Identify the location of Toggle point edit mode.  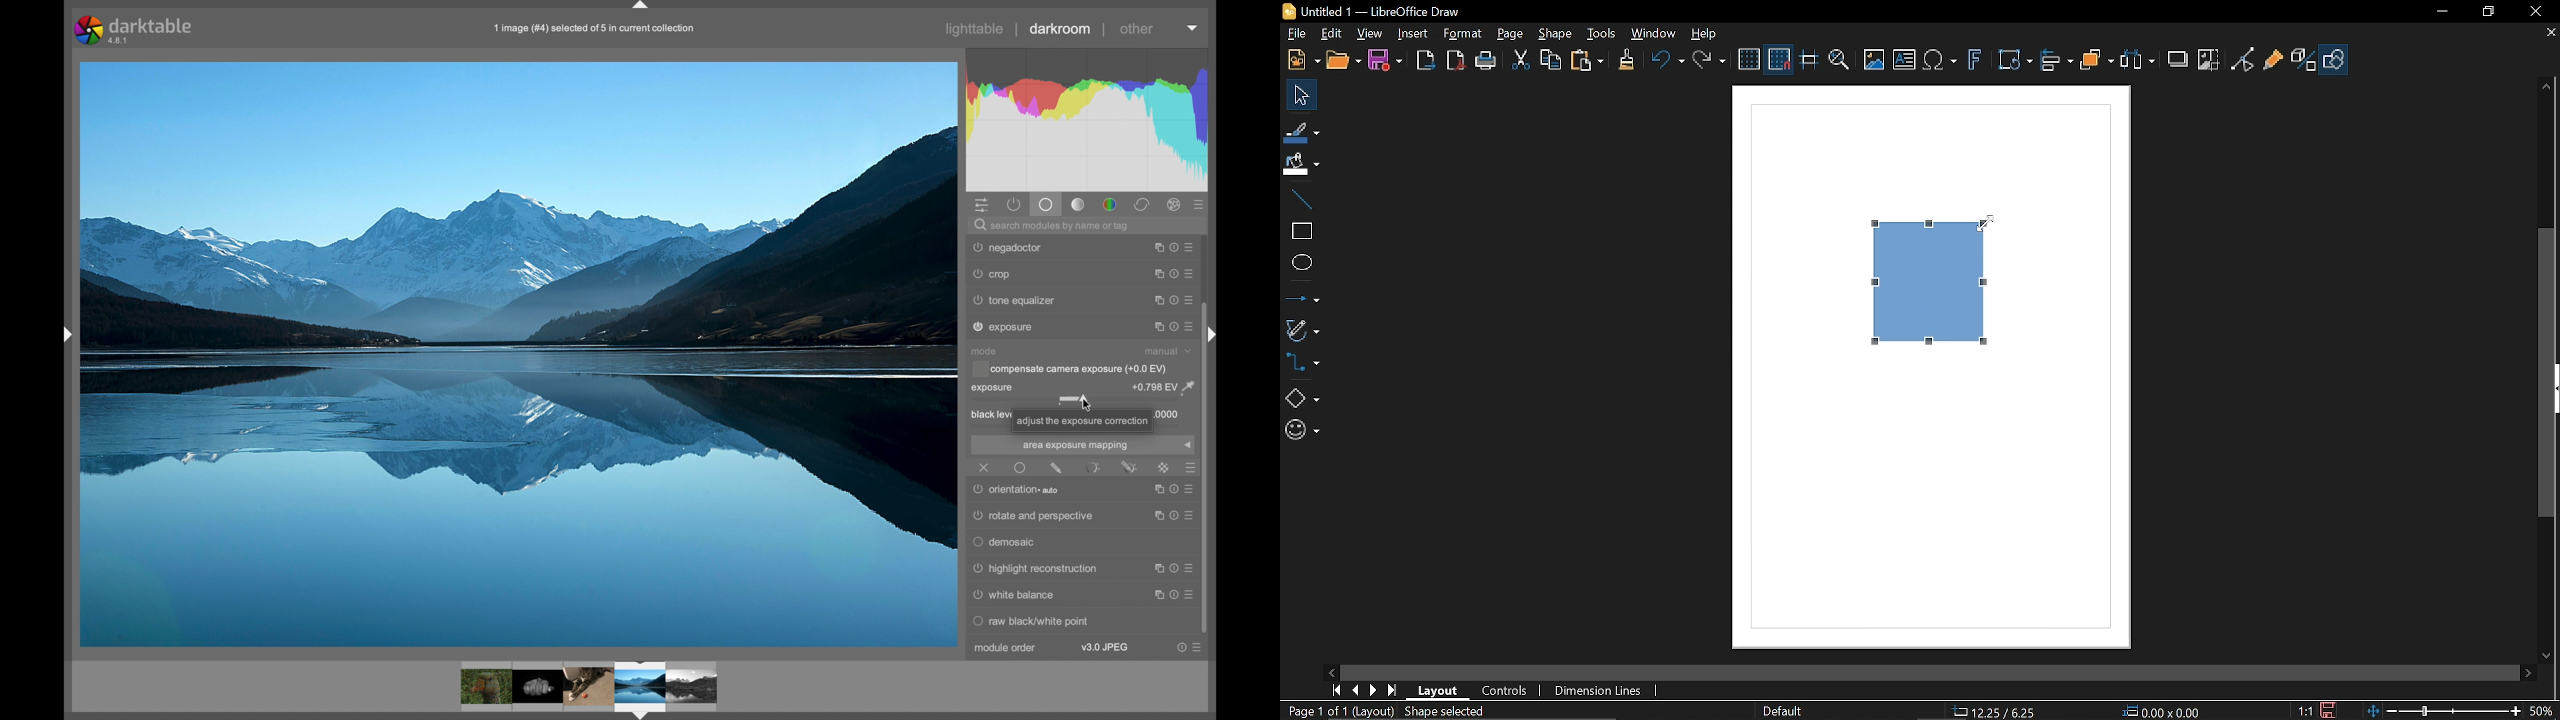
(2242, 61).